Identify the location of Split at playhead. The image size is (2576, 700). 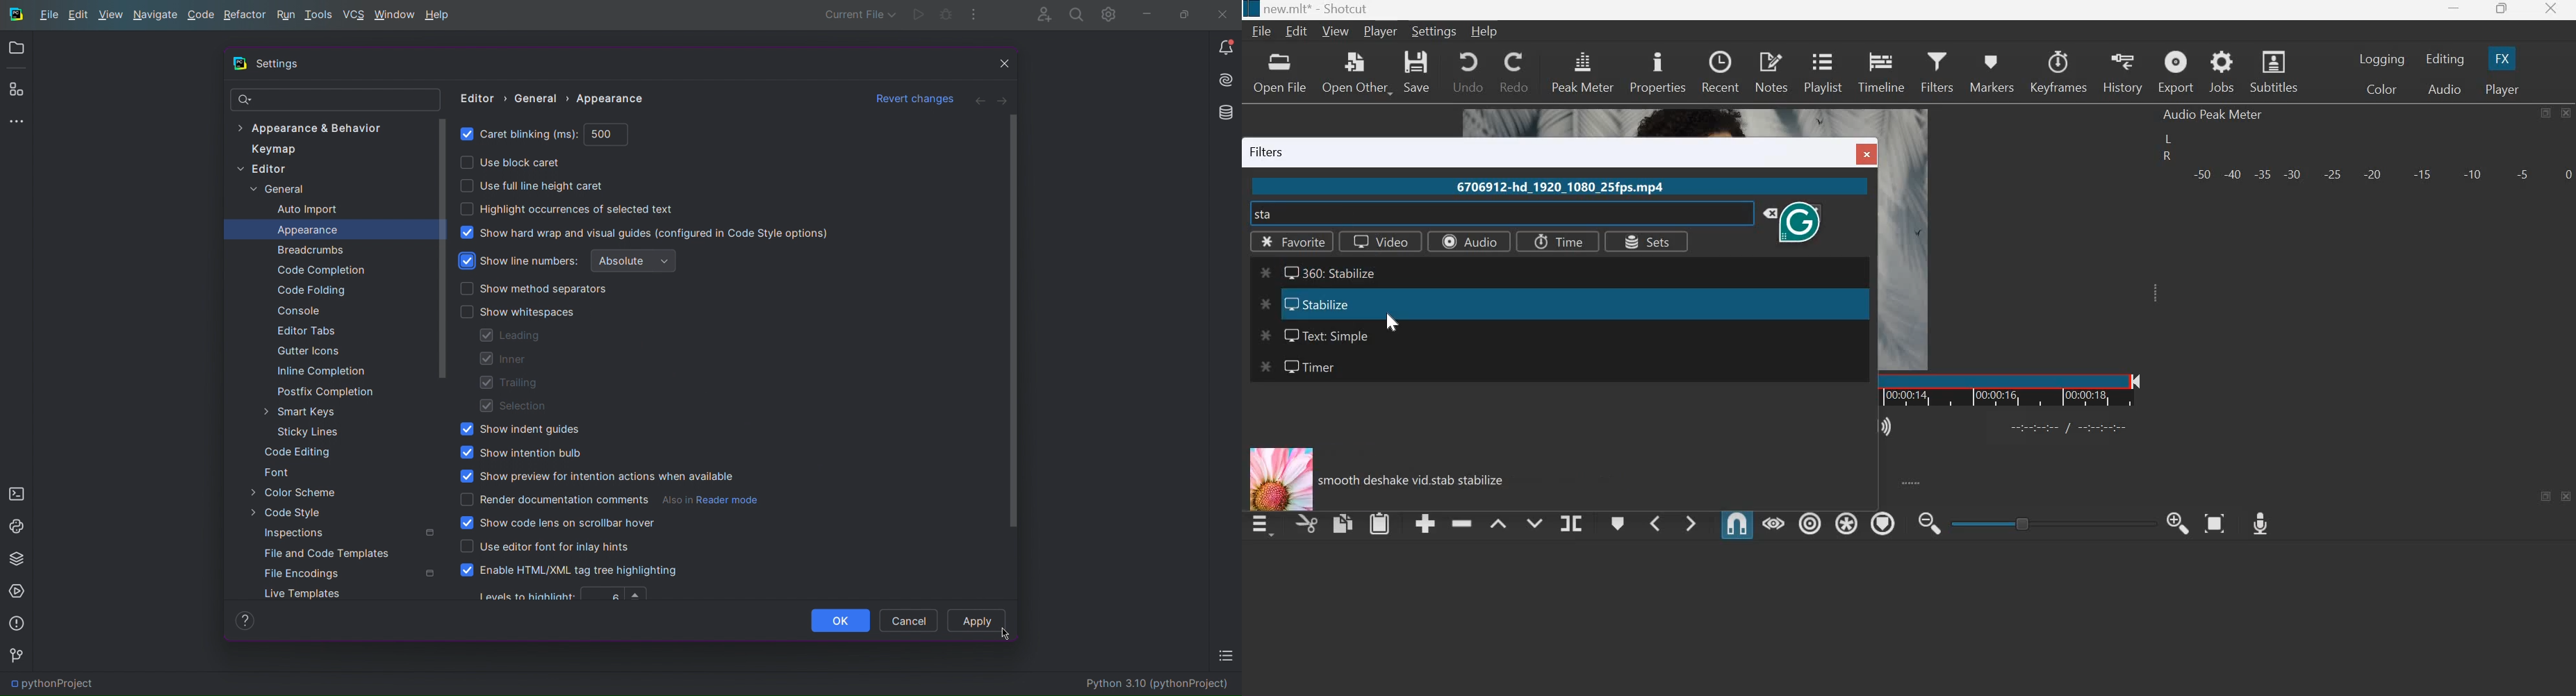
(1571, 522).